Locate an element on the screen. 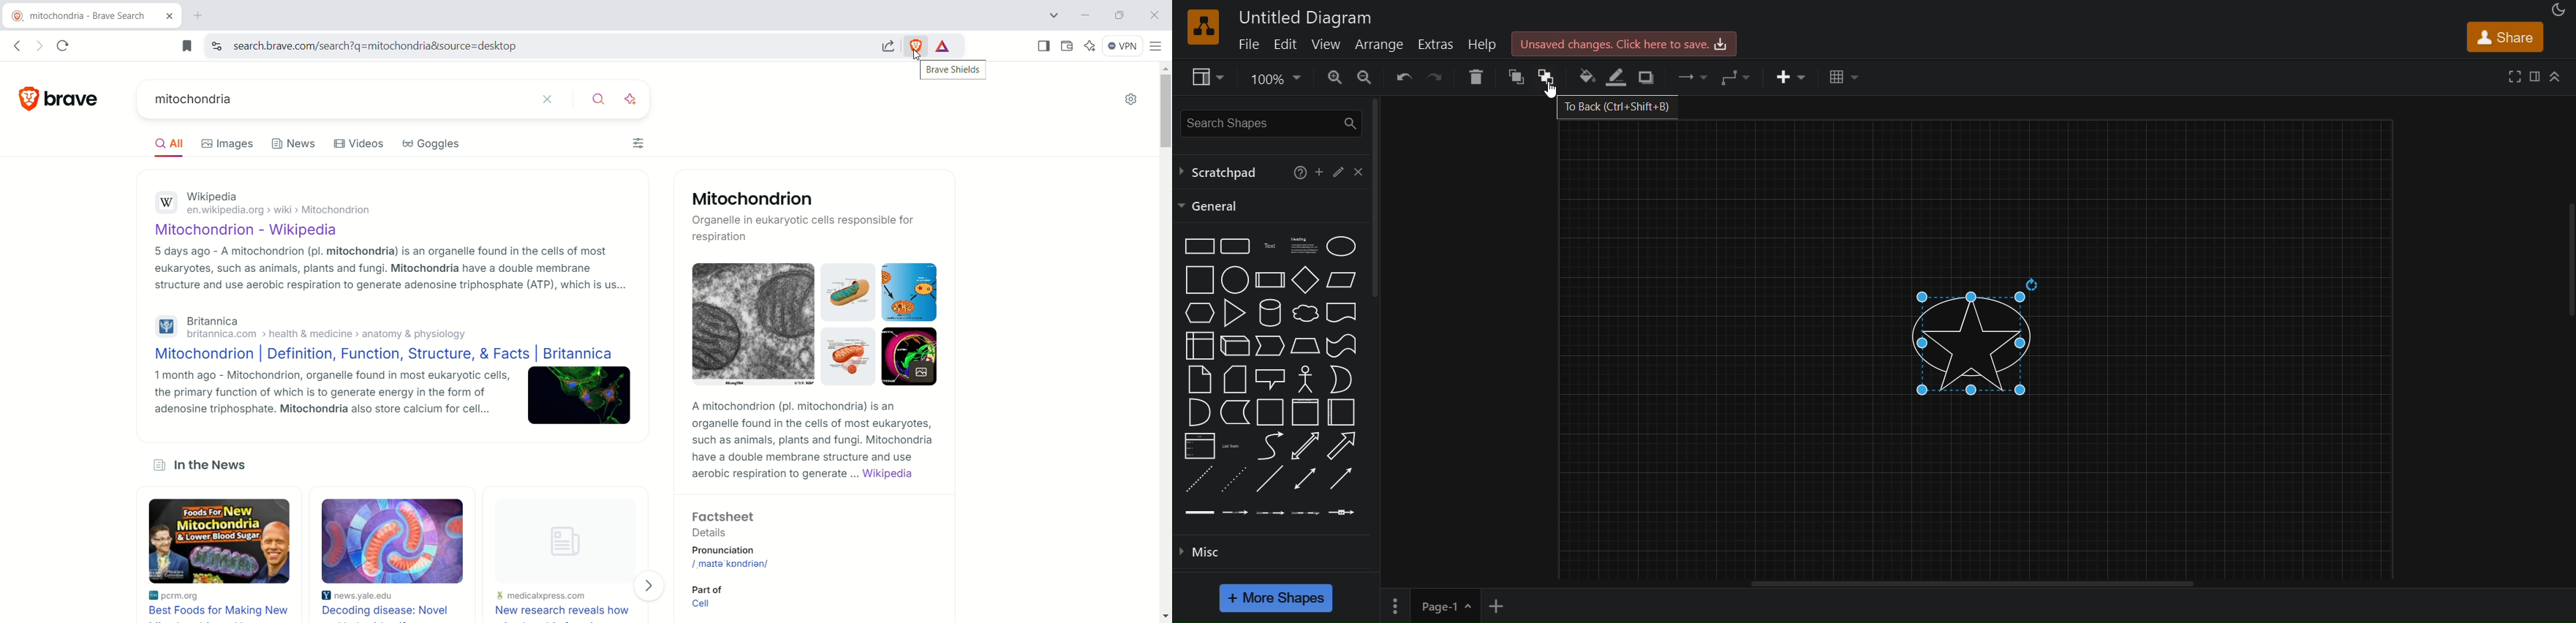 This screenshot has width=2576, height=644. Image is located at coordinates (910, 357).